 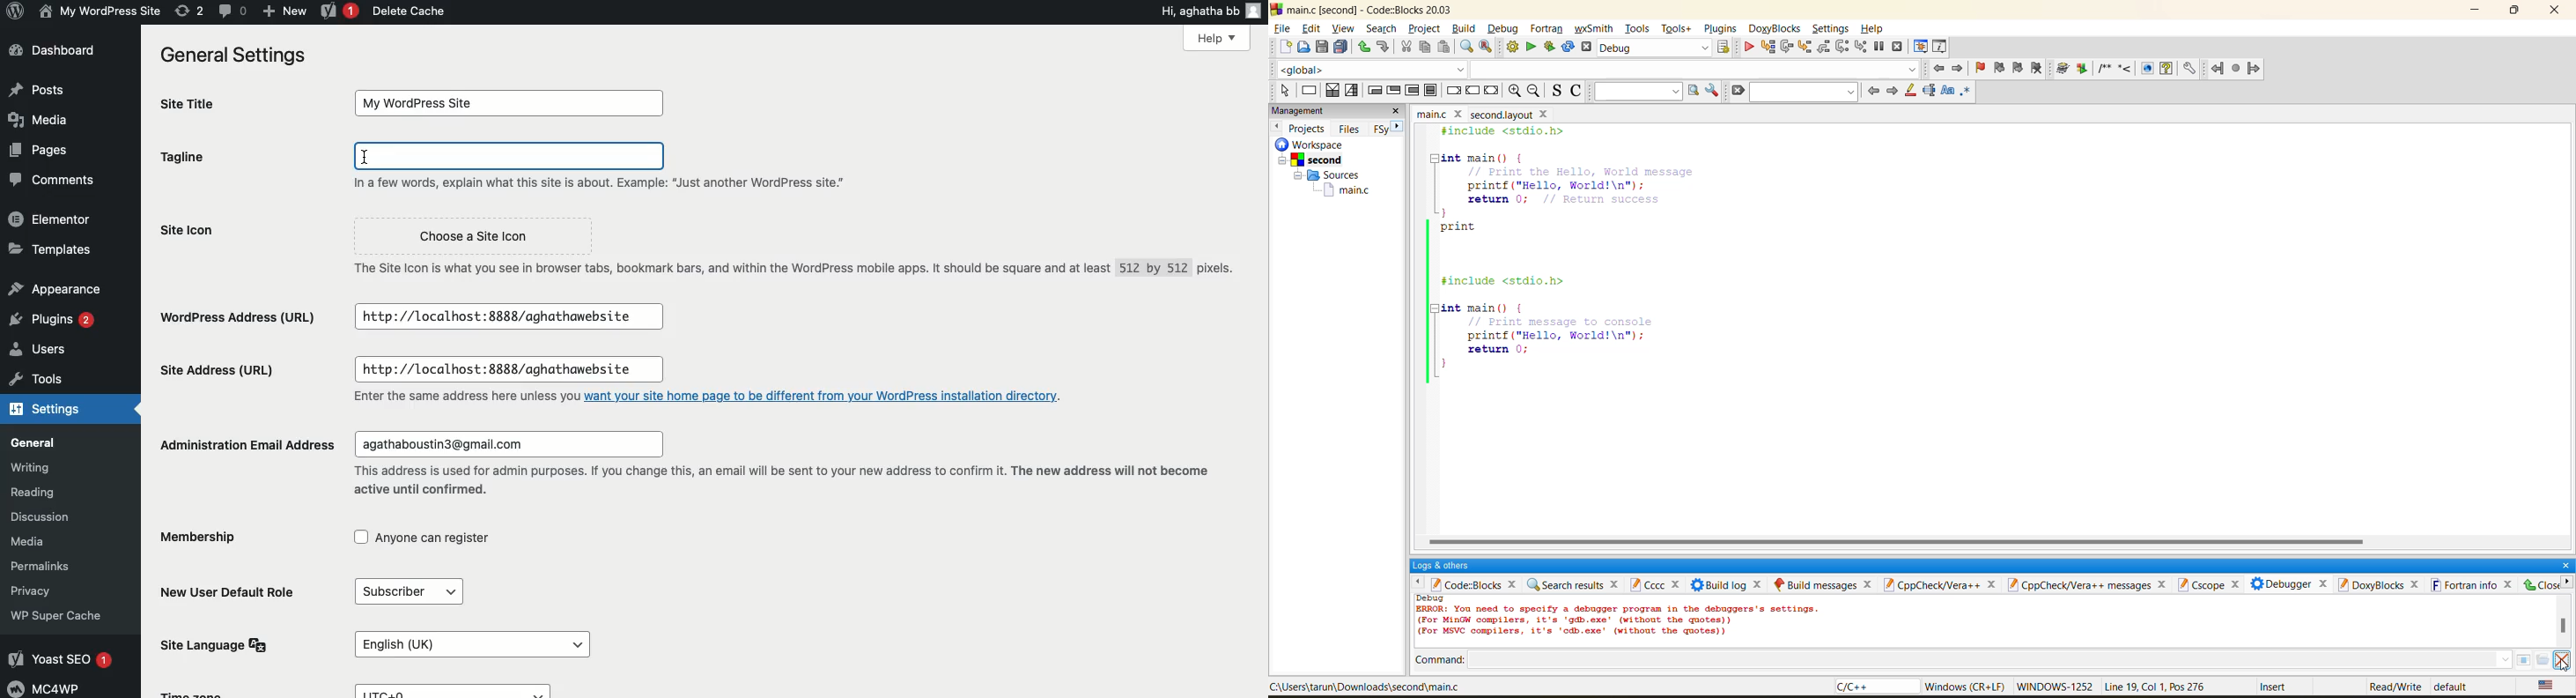 What do you see at coordinates (40, 466) in the screenshot?
I see `Writing` at bounding box center [40, 466].